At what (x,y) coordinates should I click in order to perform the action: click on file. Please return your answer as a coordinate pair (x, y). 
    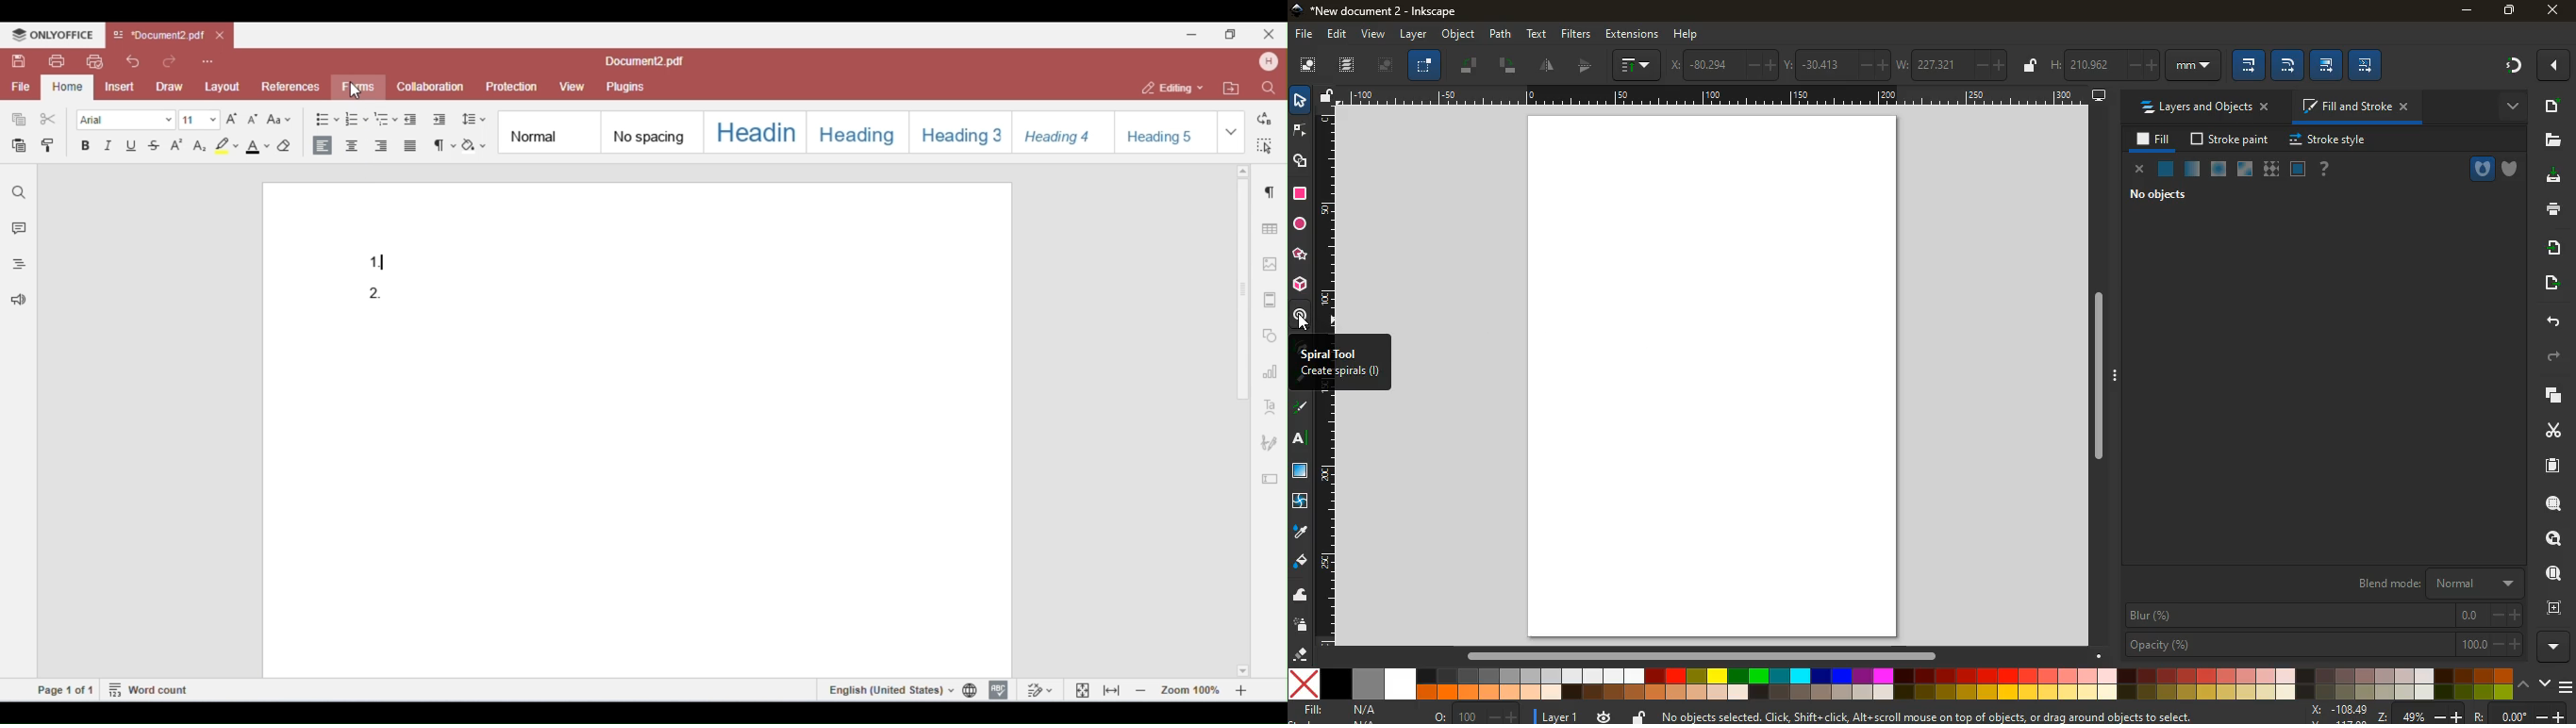
    Looking at the image, I should click on (2551, 141).